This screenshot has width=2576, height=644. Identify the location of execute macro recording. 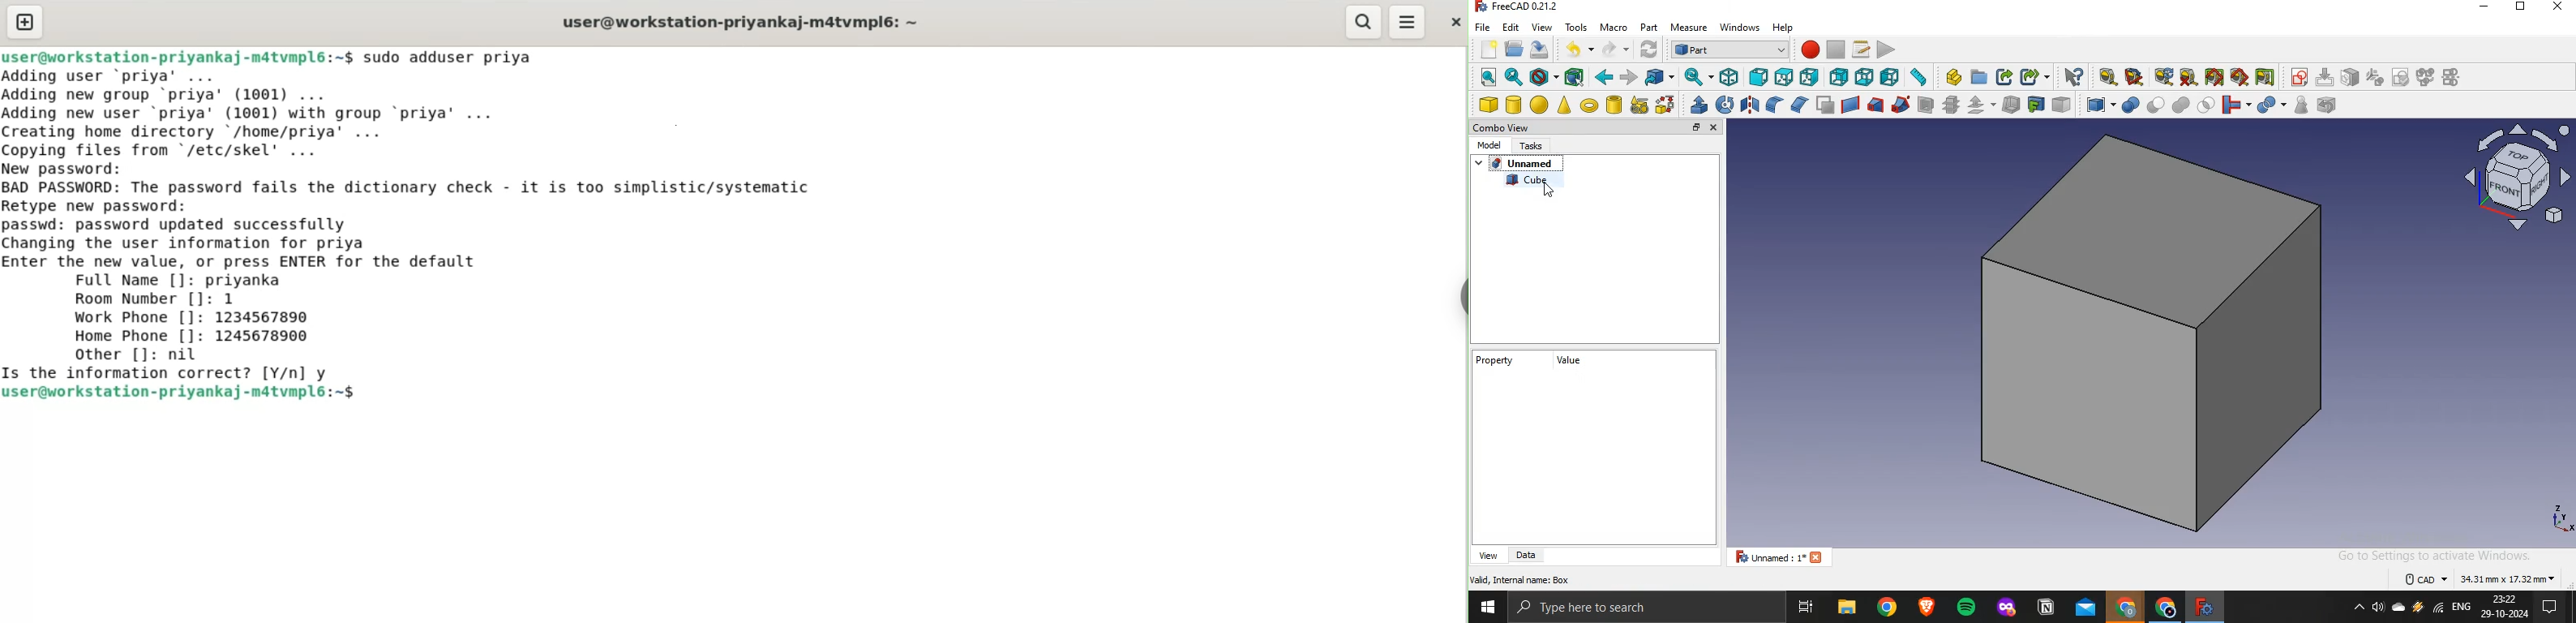
(1887, 49).